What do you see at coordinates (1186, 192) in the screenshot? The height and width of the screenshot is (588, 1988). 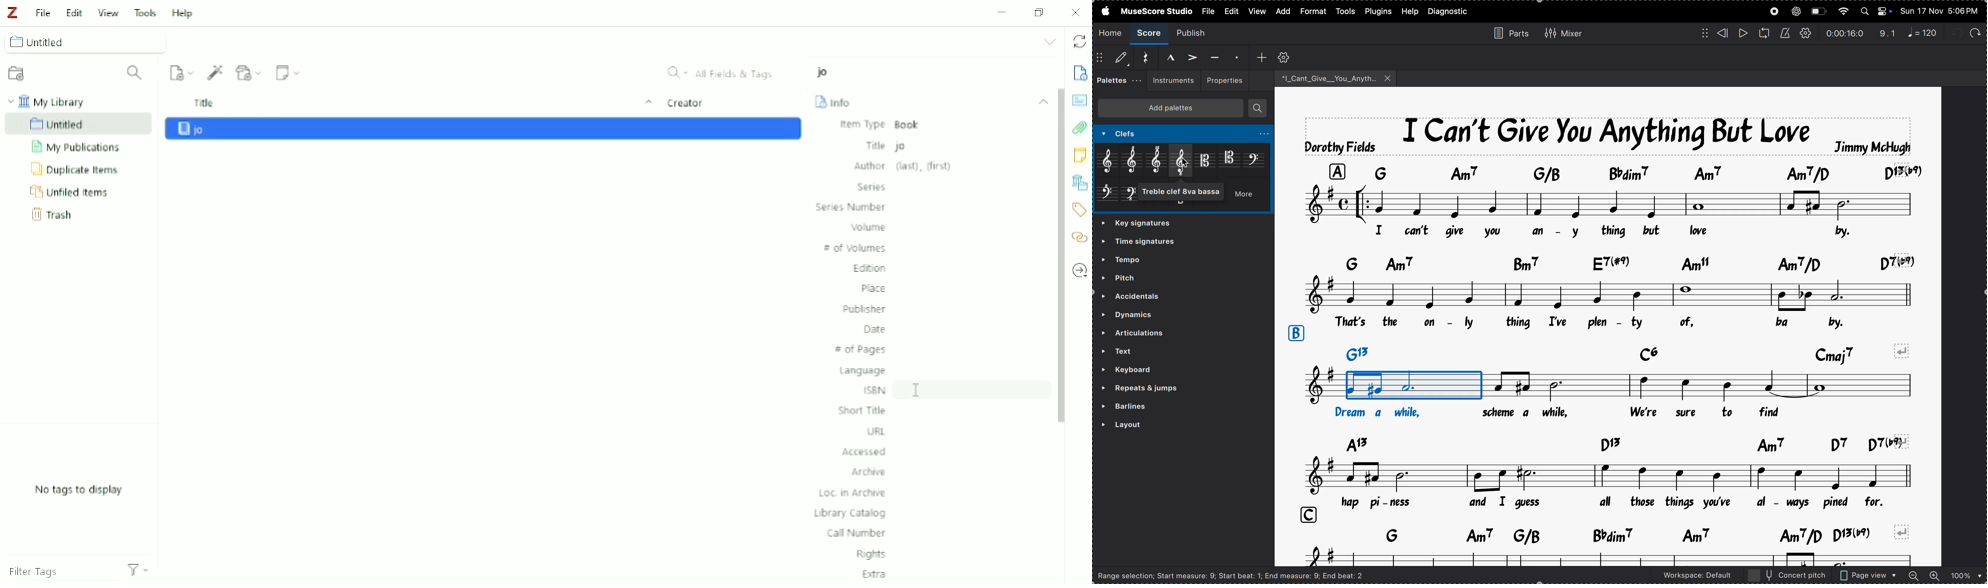 I see `treble clef 8va bassa` at bounding box center [1186, 192].